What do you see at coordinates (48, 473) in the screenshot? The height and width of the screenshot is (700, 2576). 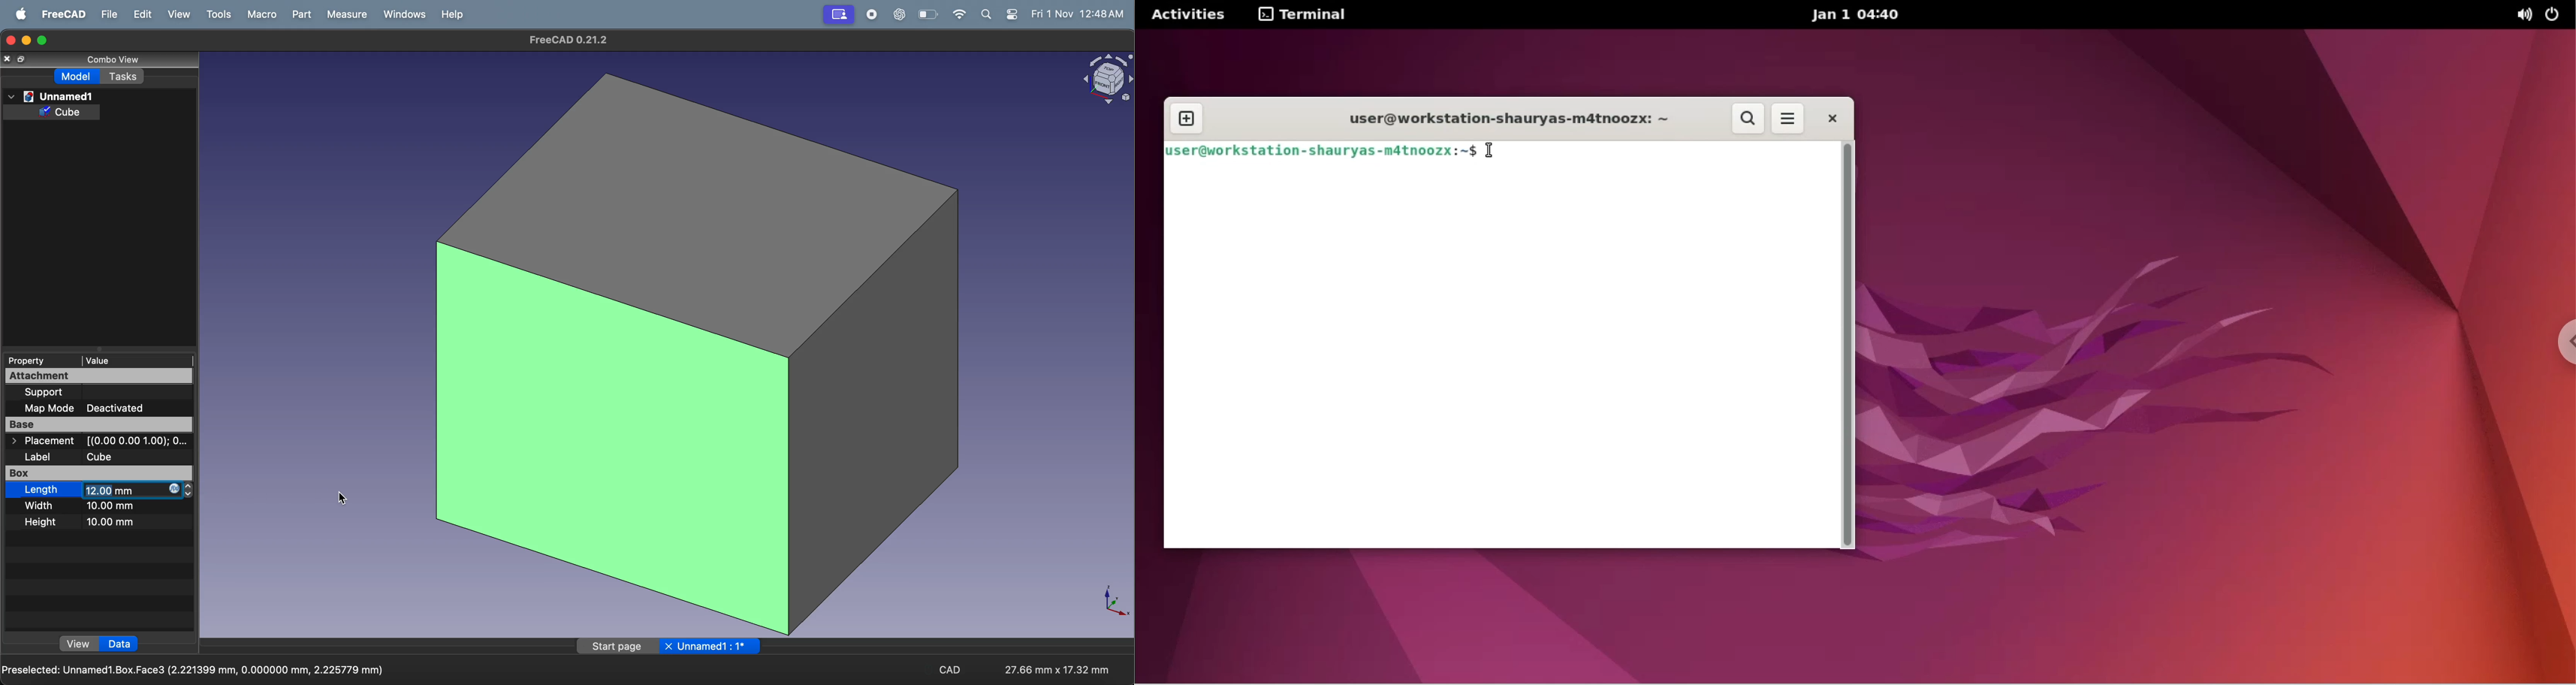 I see `box` at bounding box center [48, 473].